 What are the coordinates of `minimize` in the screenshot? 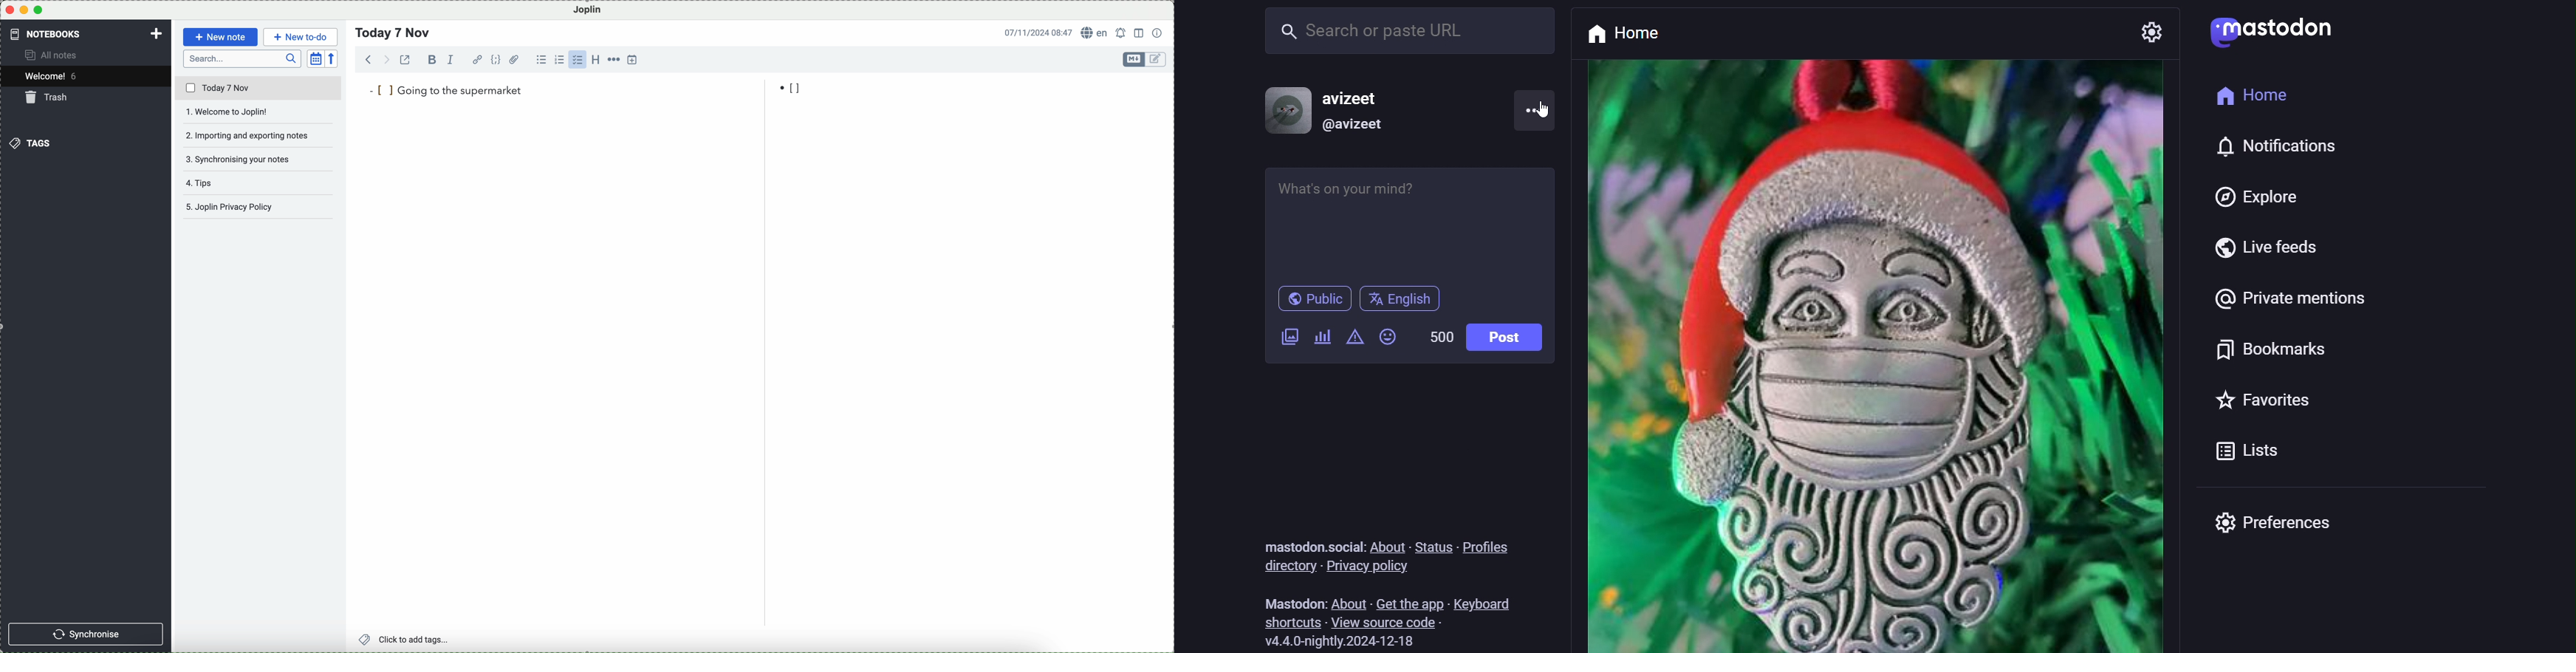 It's located at (24, 10).